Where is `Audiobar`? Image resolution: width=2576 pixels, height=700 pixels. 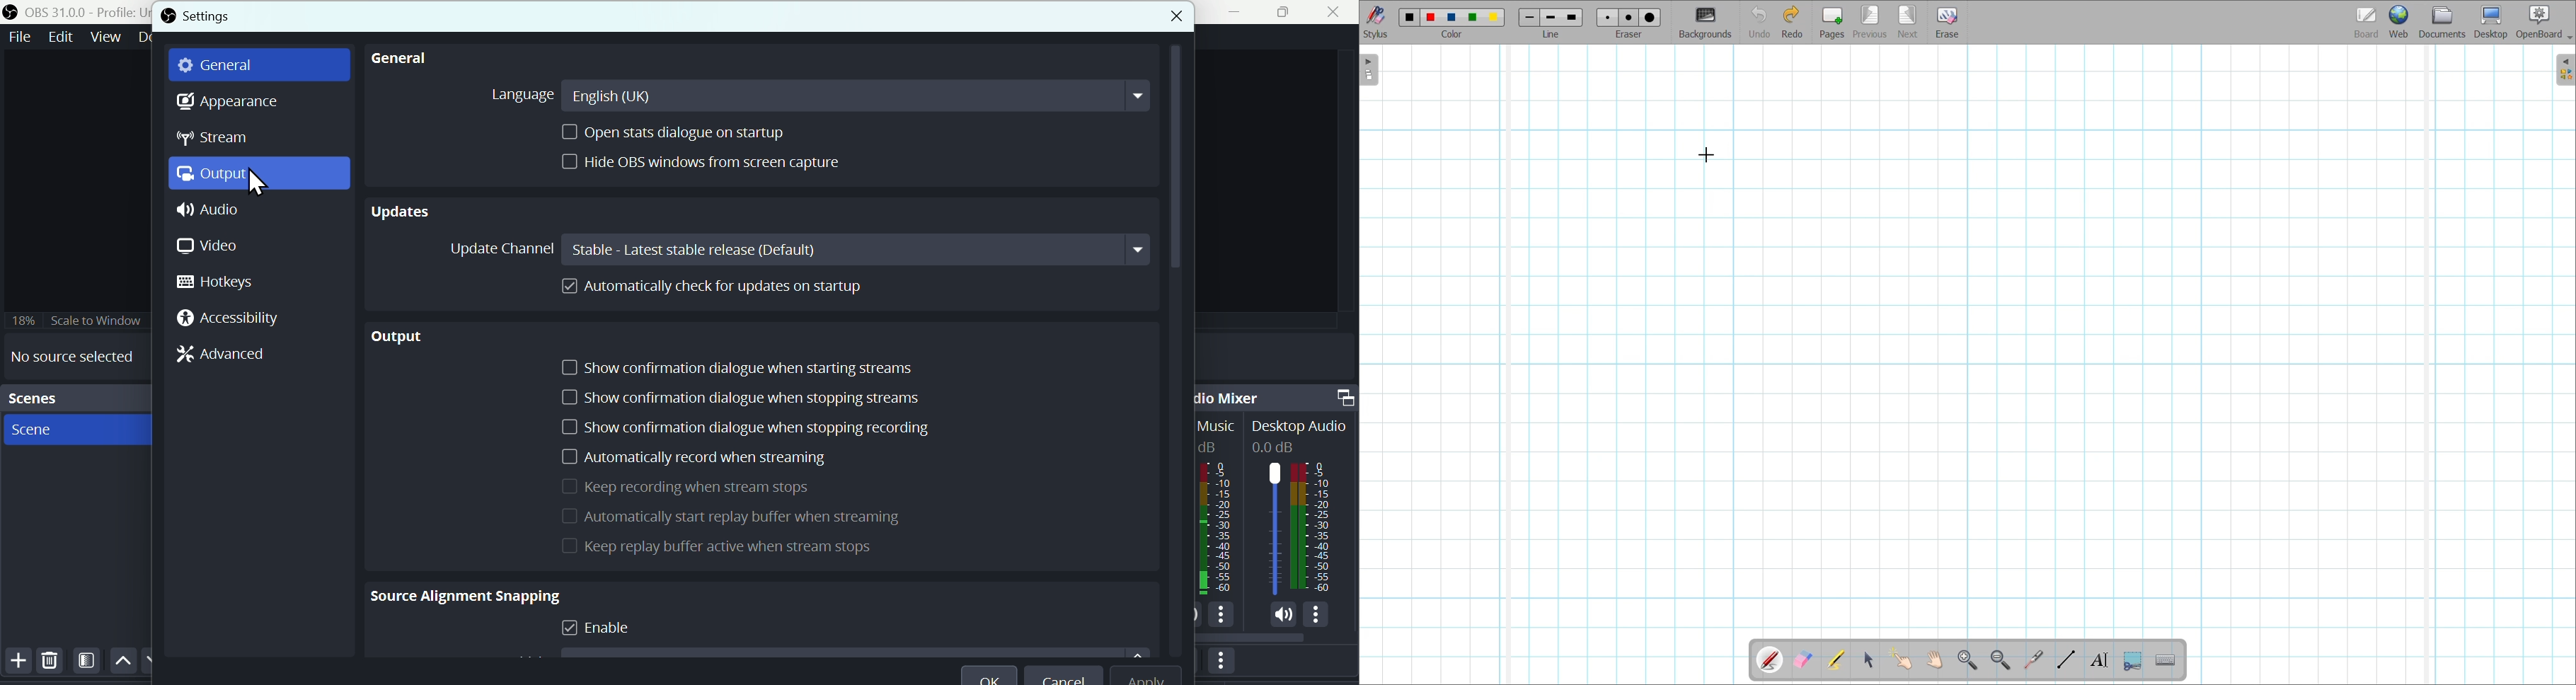
Audiobar is located at coordinates (1275, 531).